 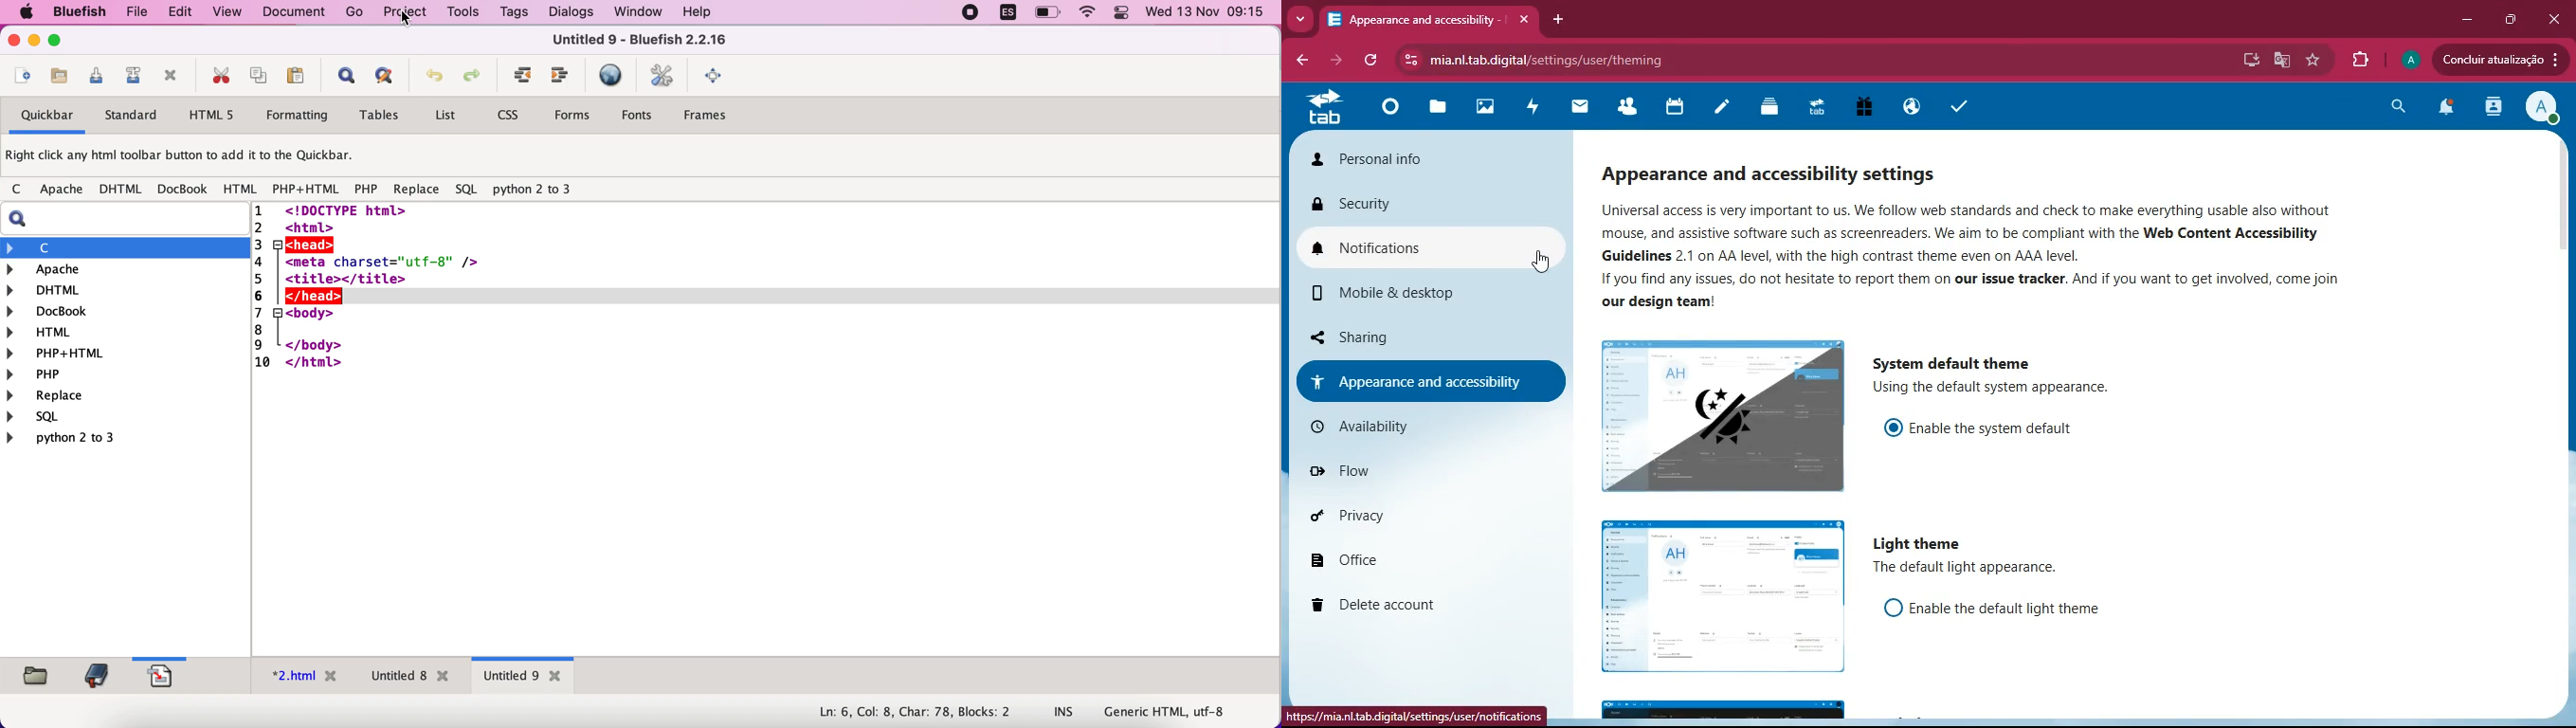 What do you see at coordinates (1394, 335) in the screenshot?
I see `sharing` at bounding box center [1394, 335].